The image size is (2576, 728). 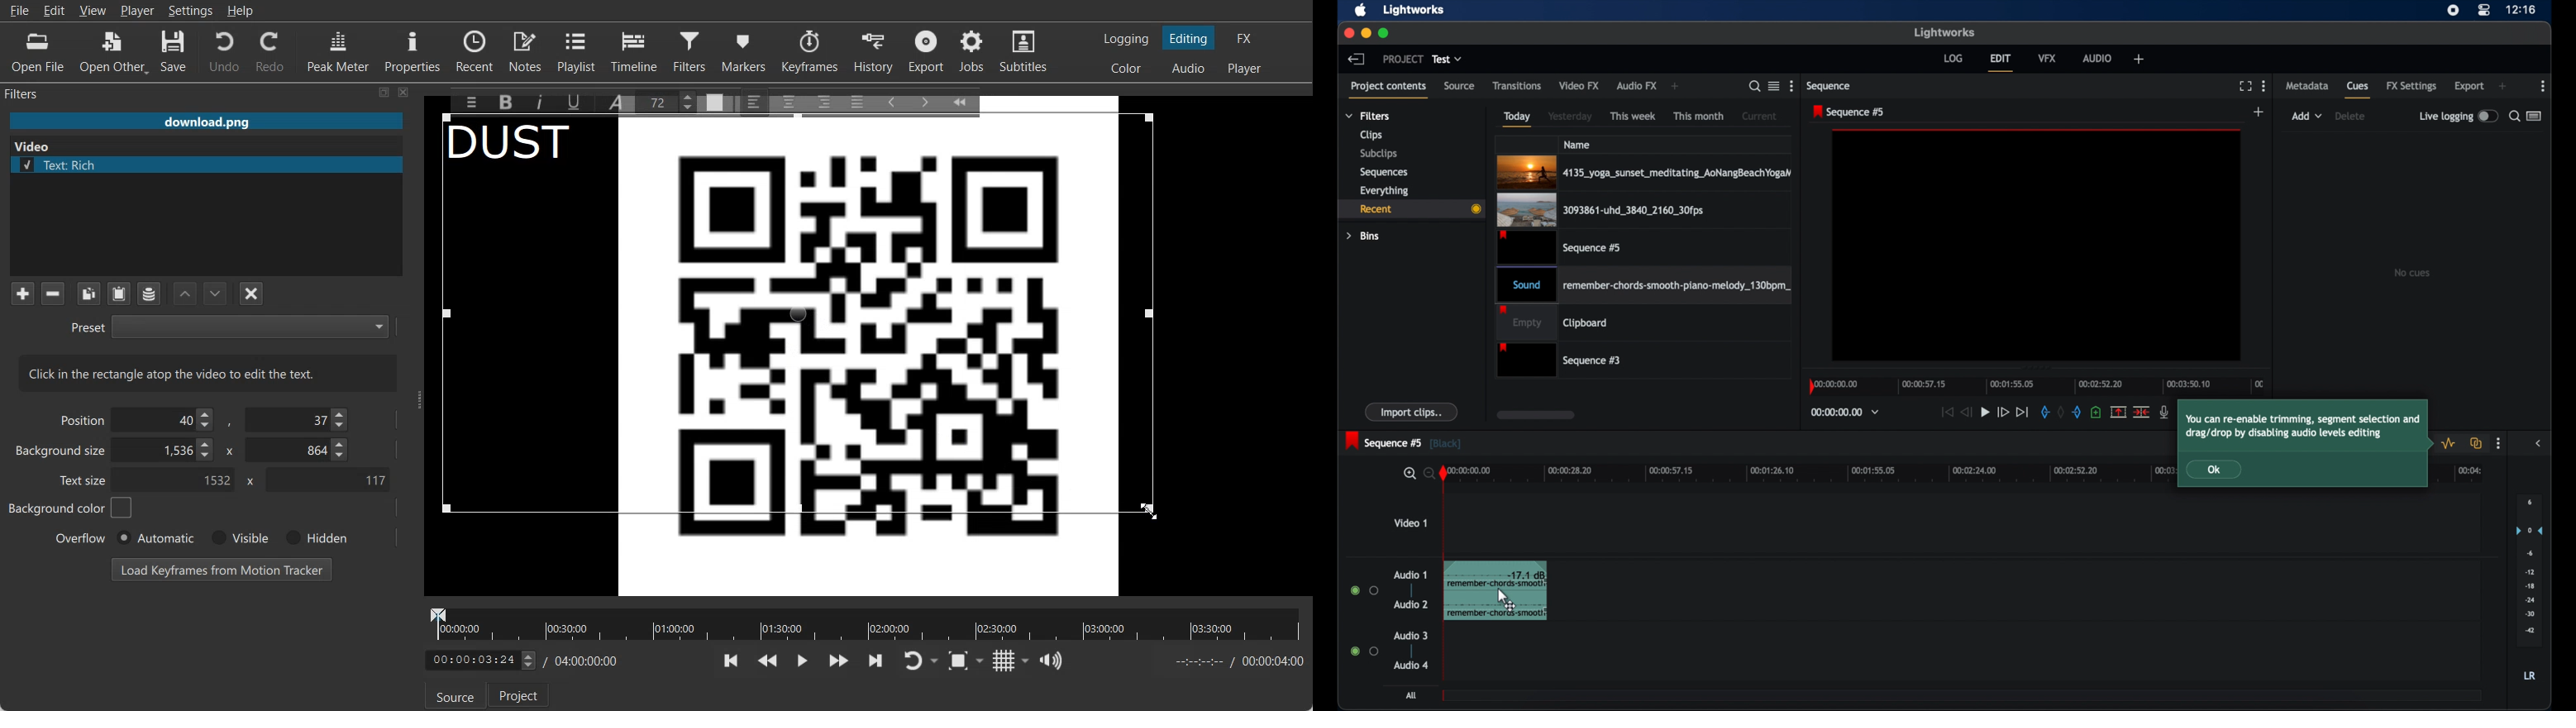 I want to click on jump to start, so click(x=1946, y=412).